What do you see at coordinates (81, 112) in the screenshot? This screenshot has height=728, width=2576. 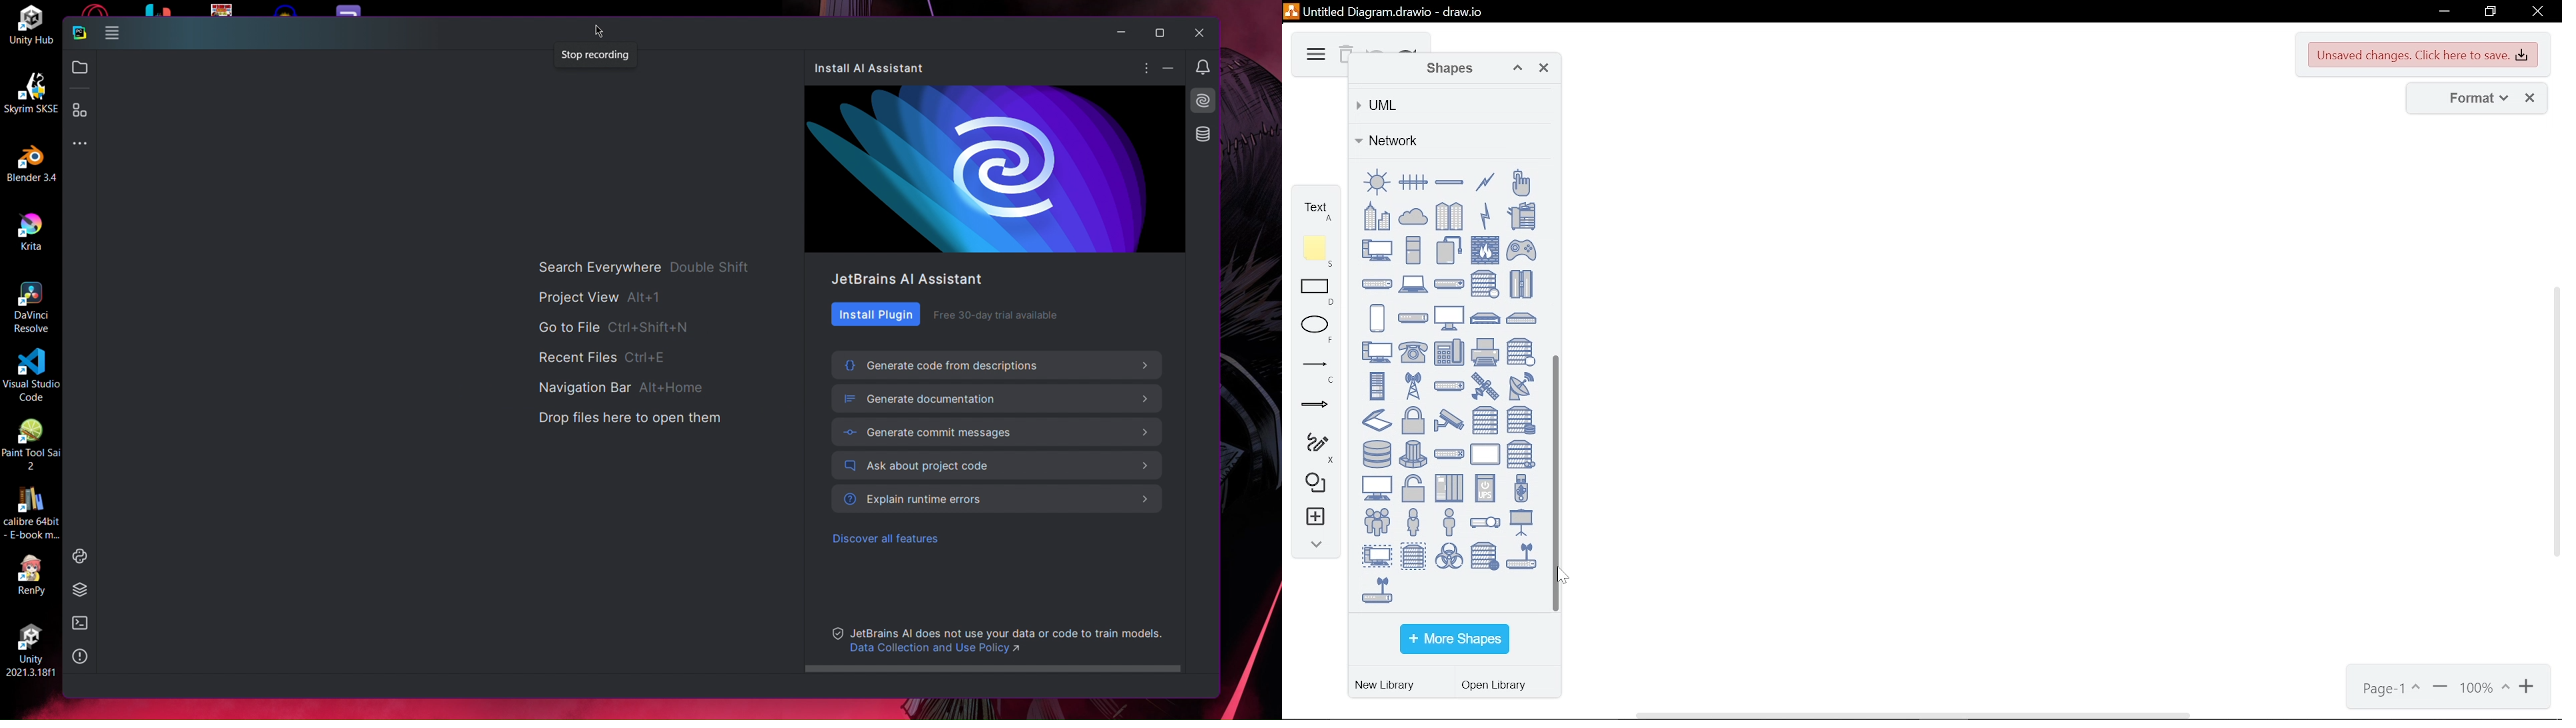 I see `Plugins` at bounding box center [81, 112].